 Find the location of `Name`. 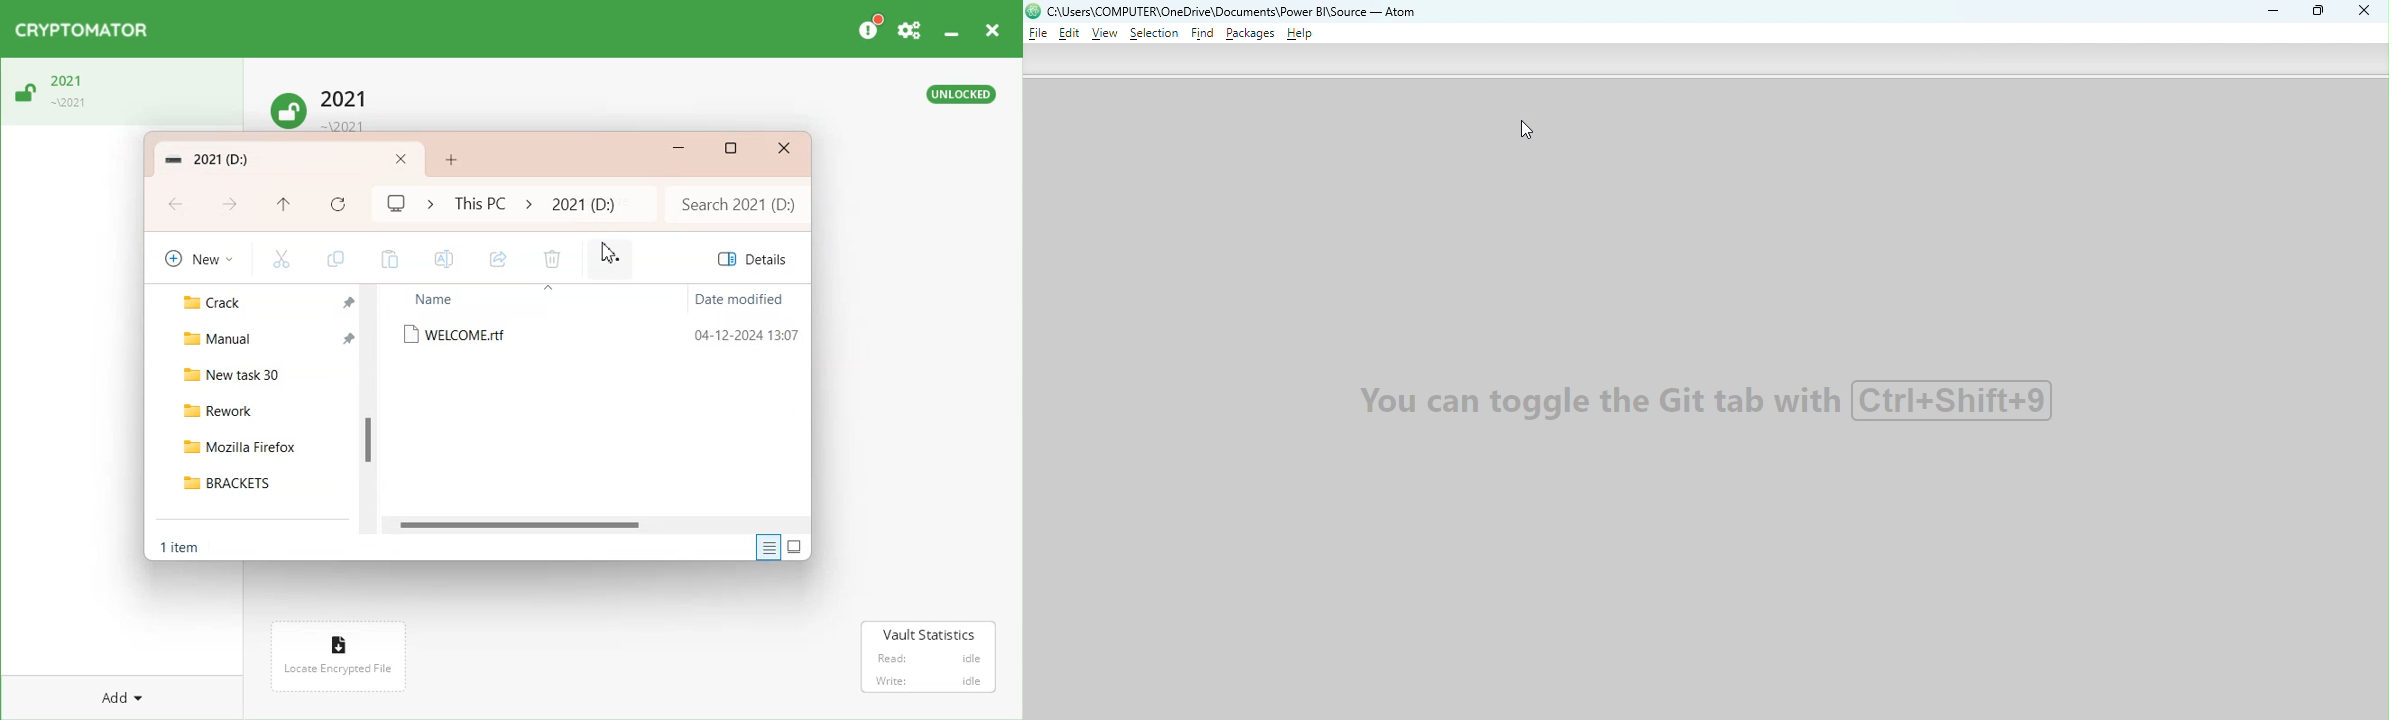

Name is located at coordinates (440, 300).